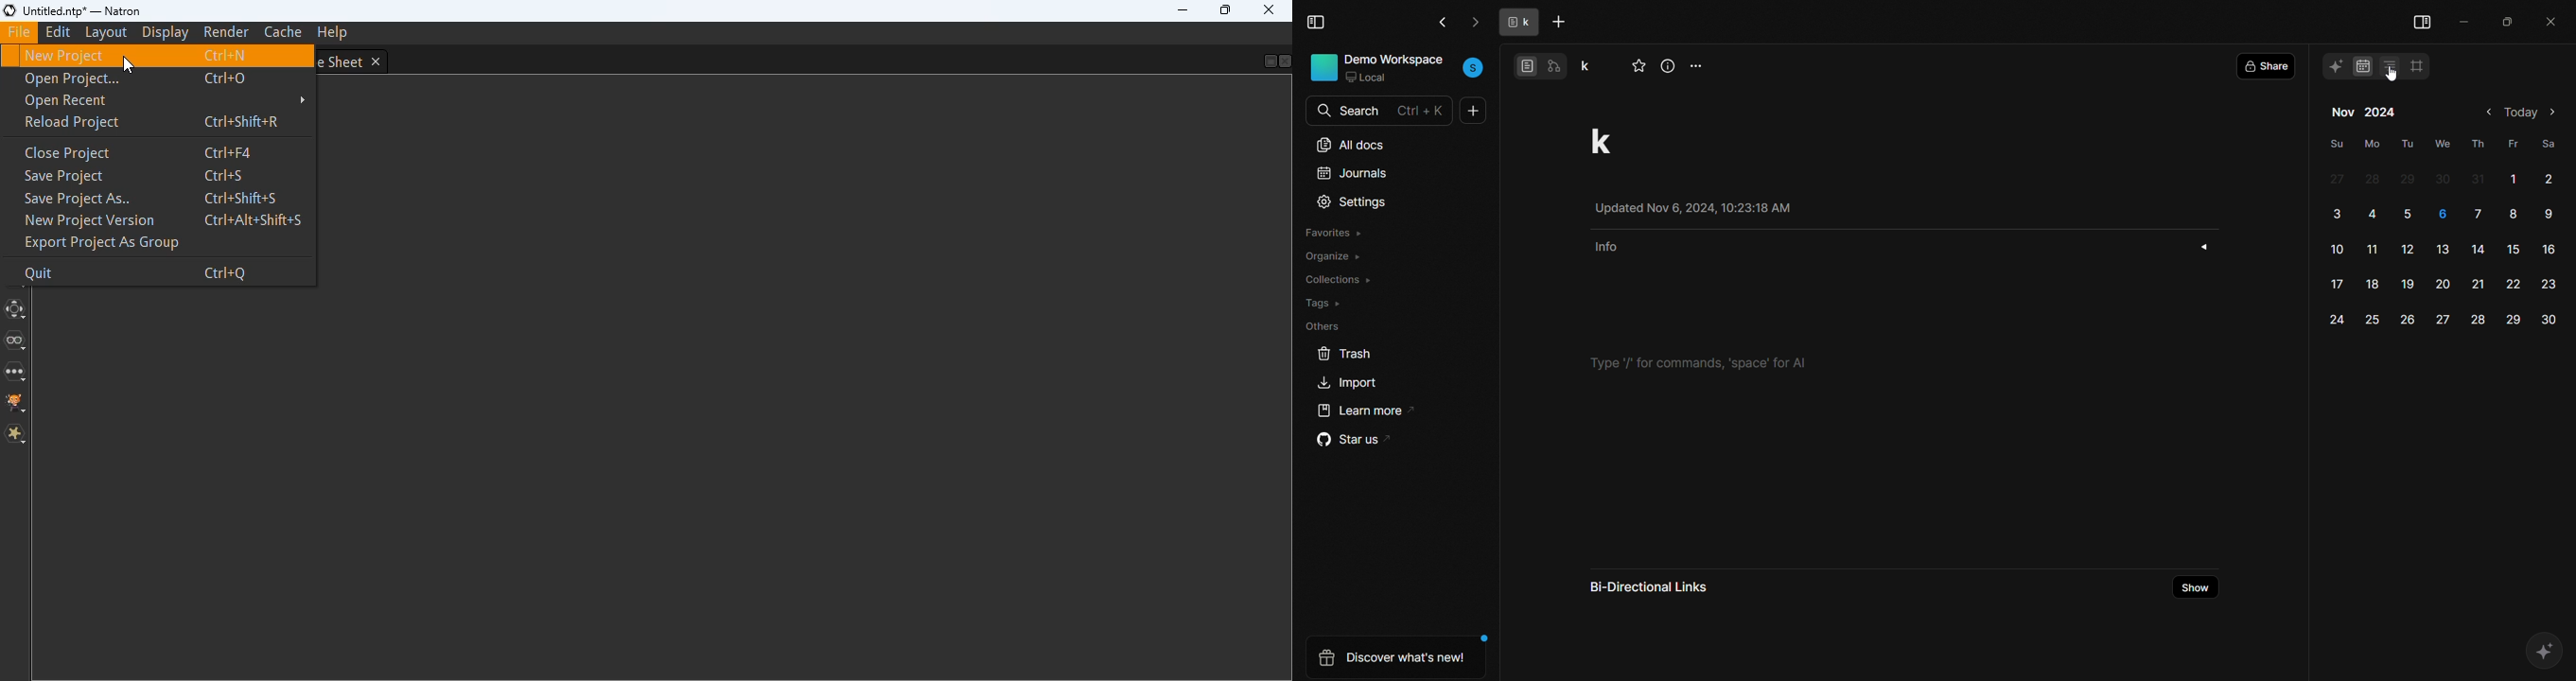 This screenshot has height=700, width=2576. I want to click on bi-directional links, so click(1661, 585).